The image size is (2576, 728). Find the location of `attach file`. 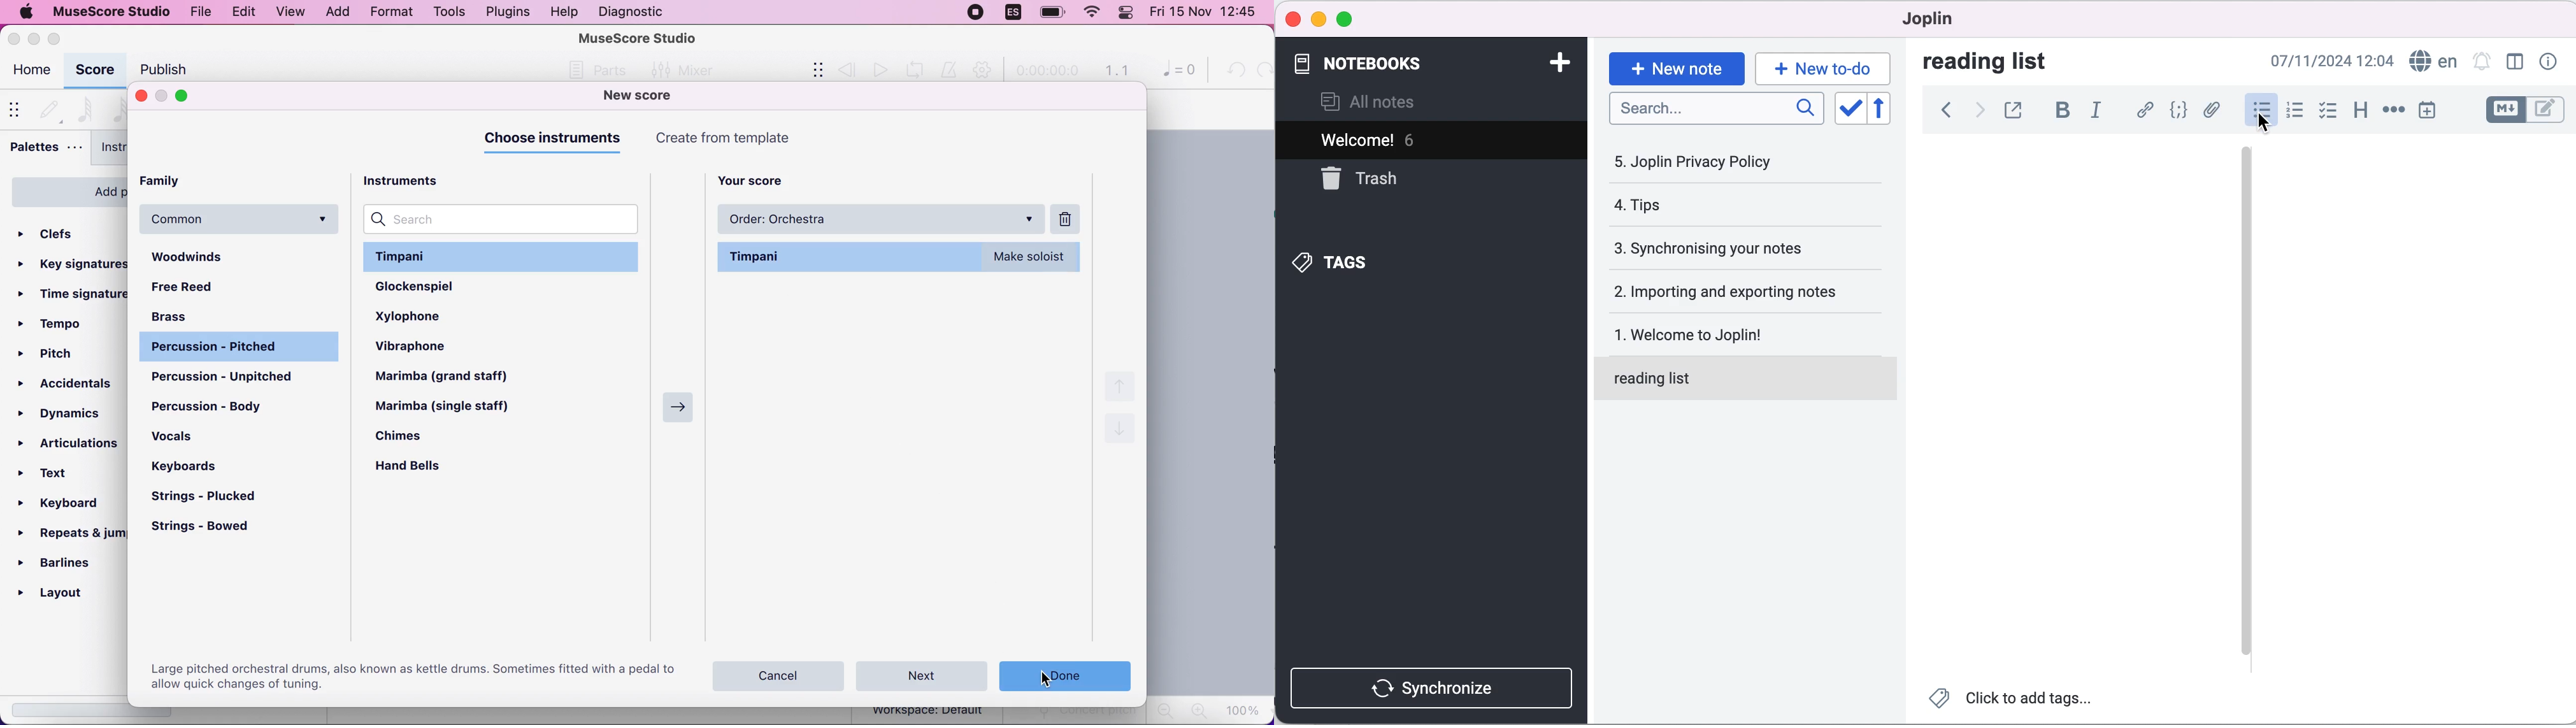

attach file is located at coordinates (2213, 111).